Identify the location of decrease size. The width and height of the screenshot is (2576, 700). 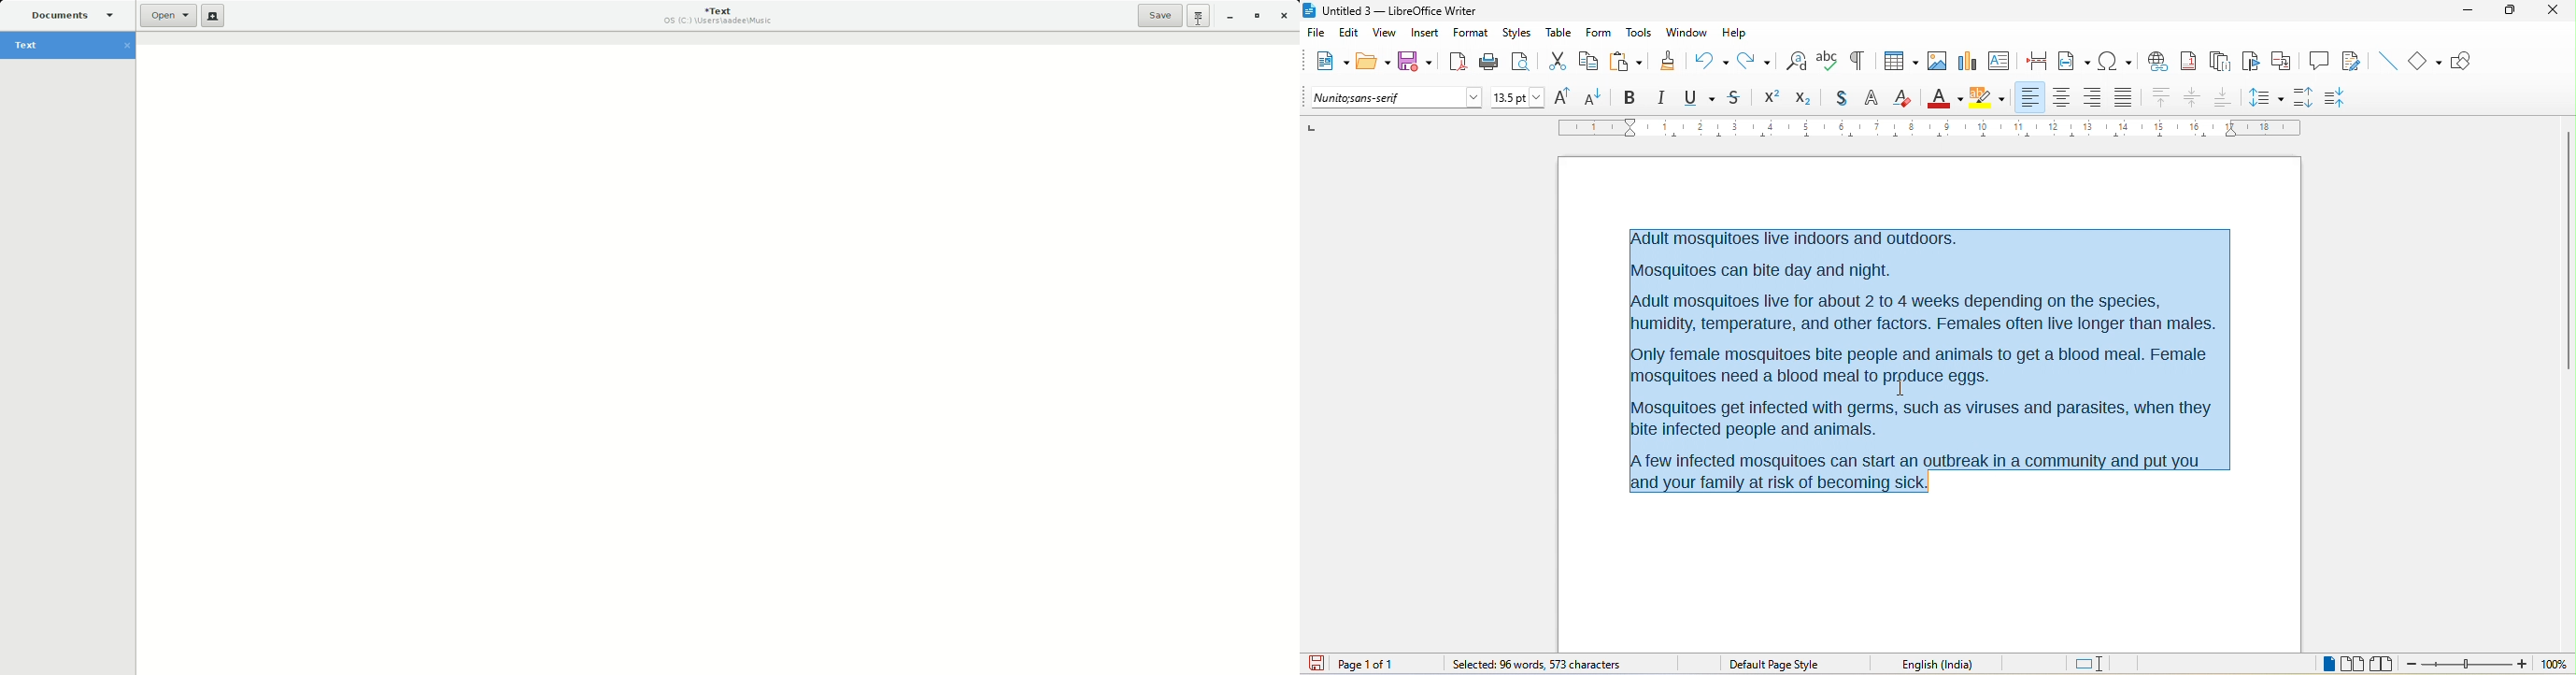
(1598, 96).